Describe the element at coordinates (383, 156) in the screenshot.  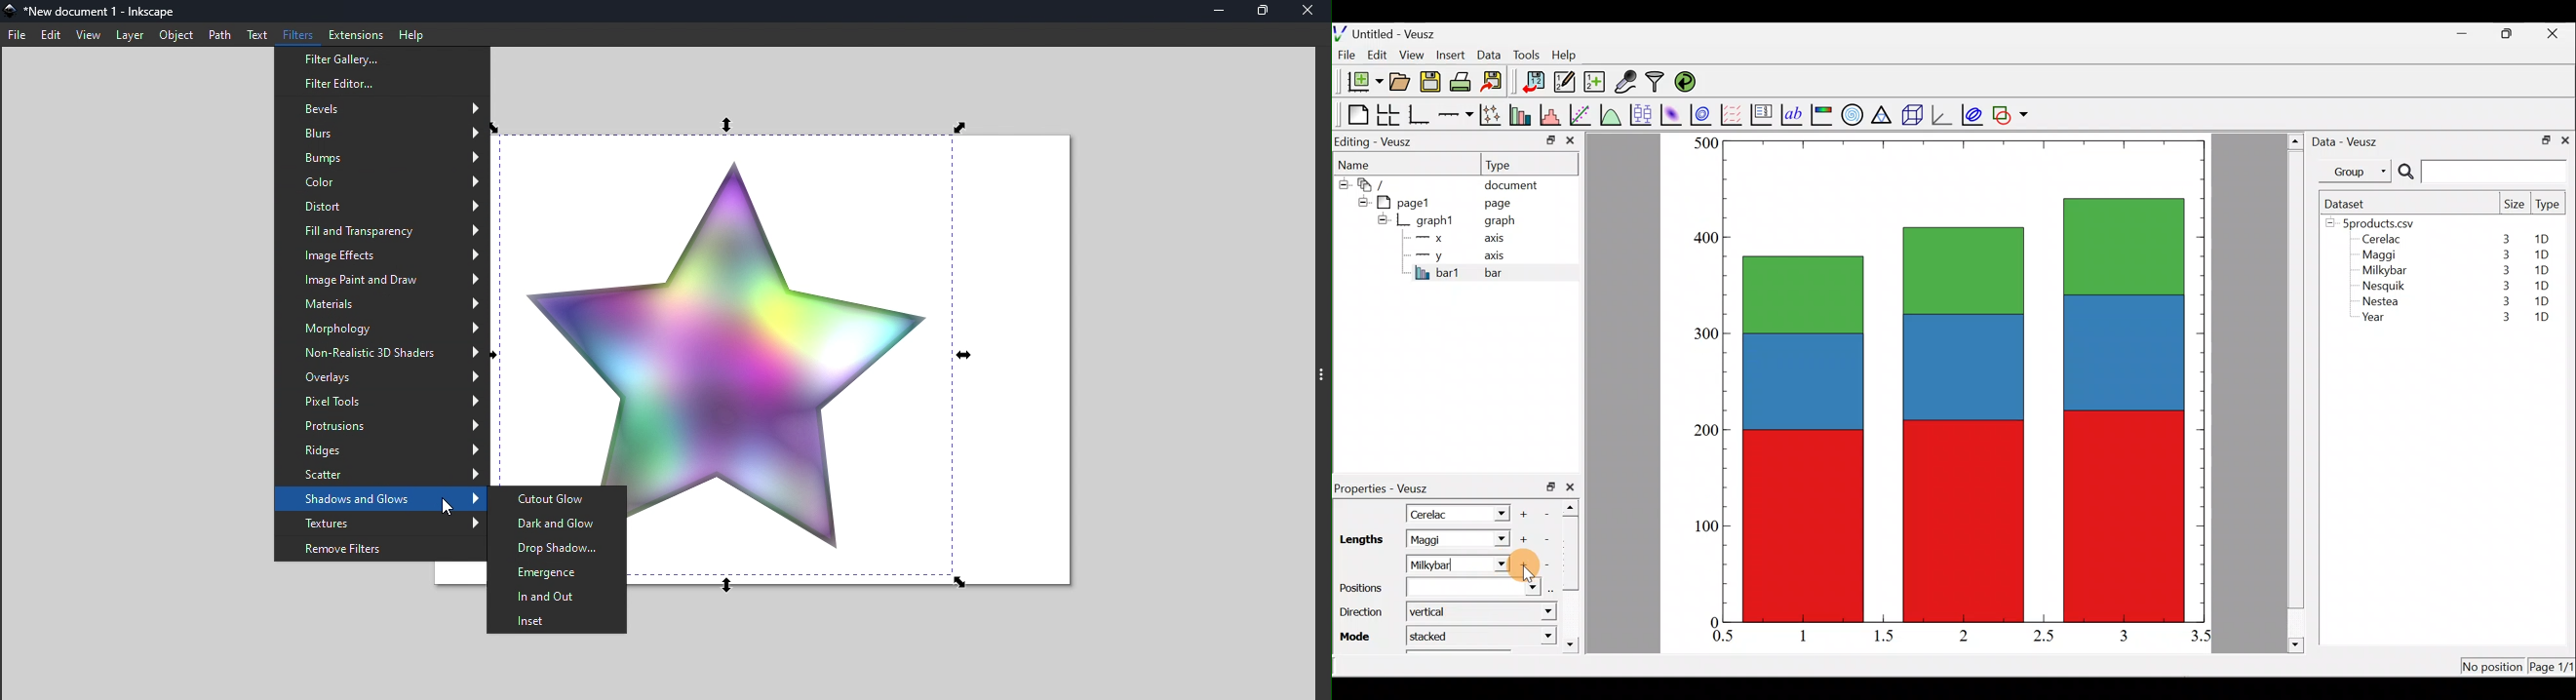
I see `Bumps` at that location.